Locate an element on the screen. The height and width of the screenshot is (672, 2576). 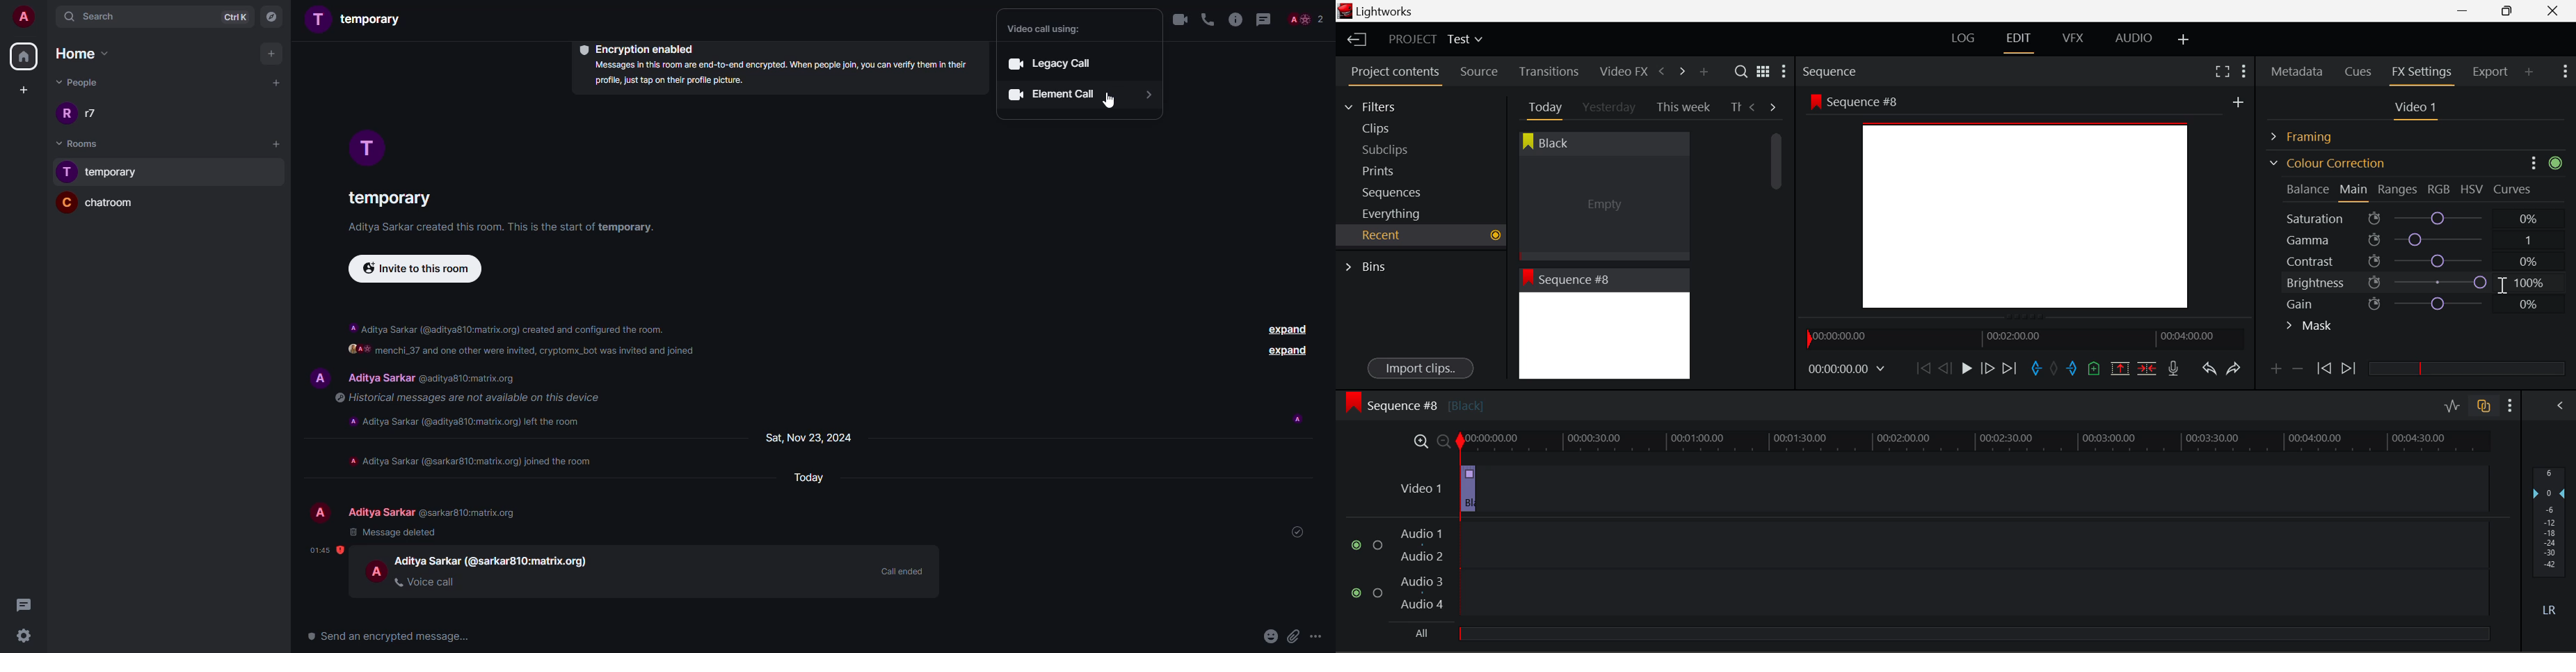
Go Back is located at coordinates (1947, 367).